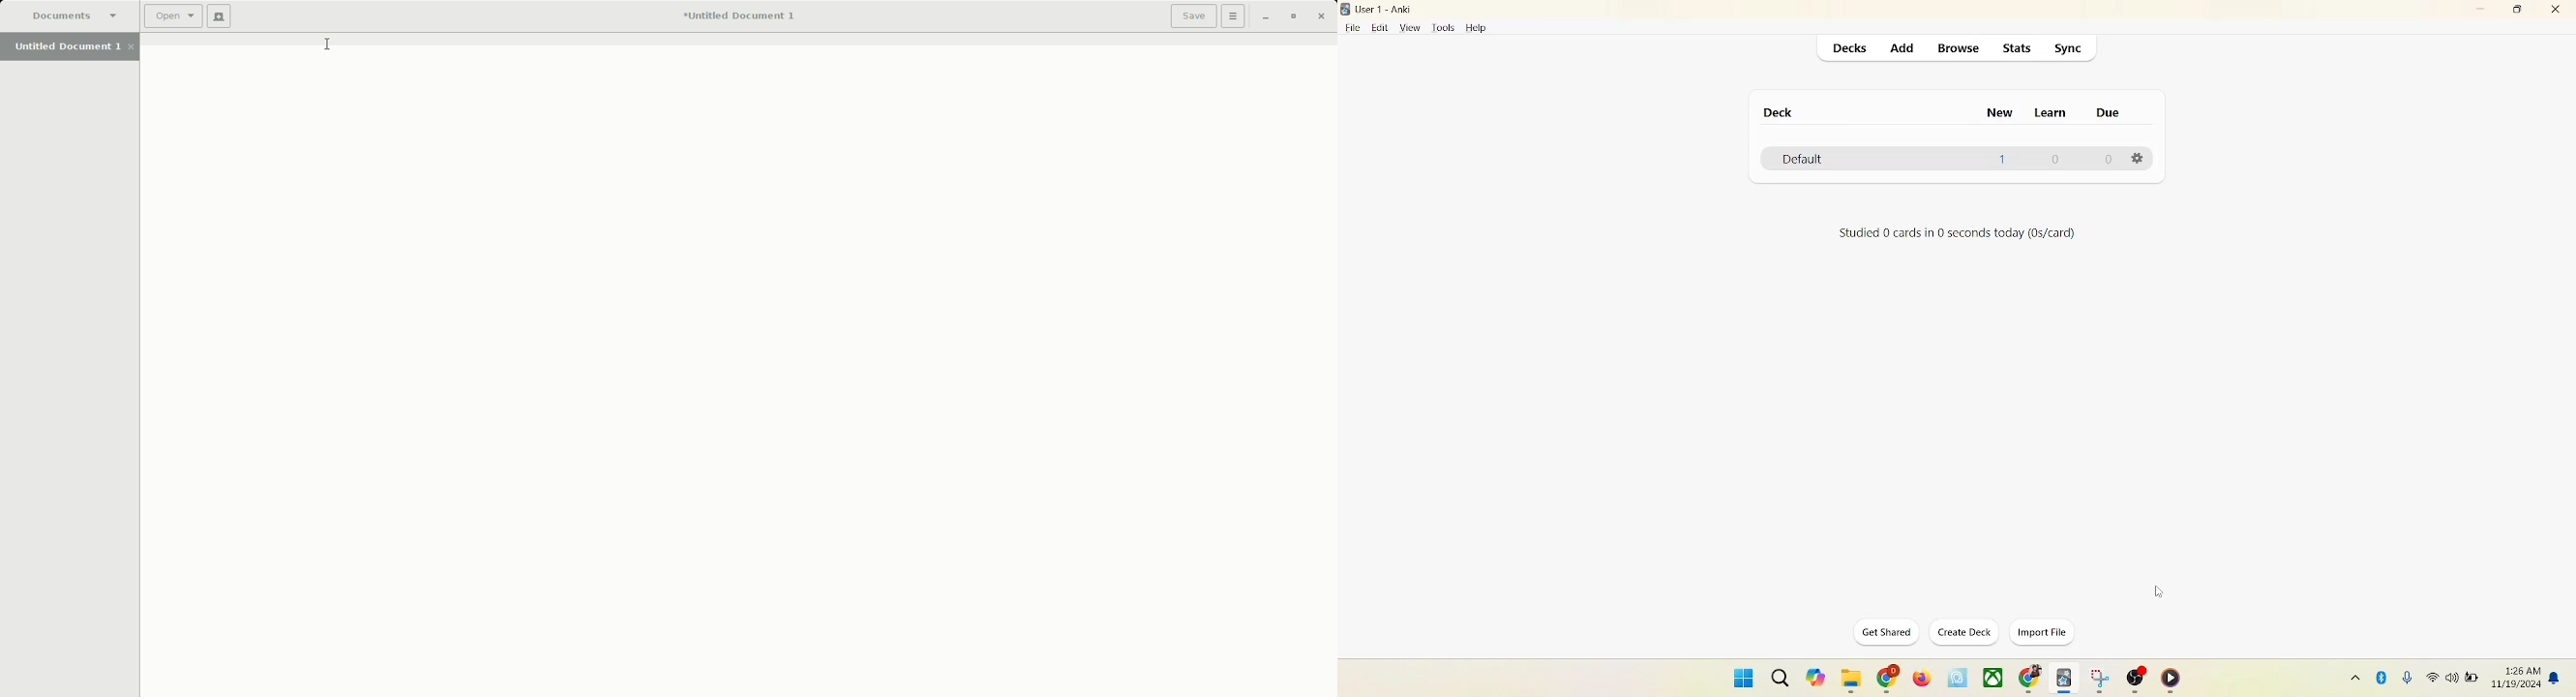  Describe the element at coordinates (2382, 675) in the screenshot. I see `Bluetooth` at that location.